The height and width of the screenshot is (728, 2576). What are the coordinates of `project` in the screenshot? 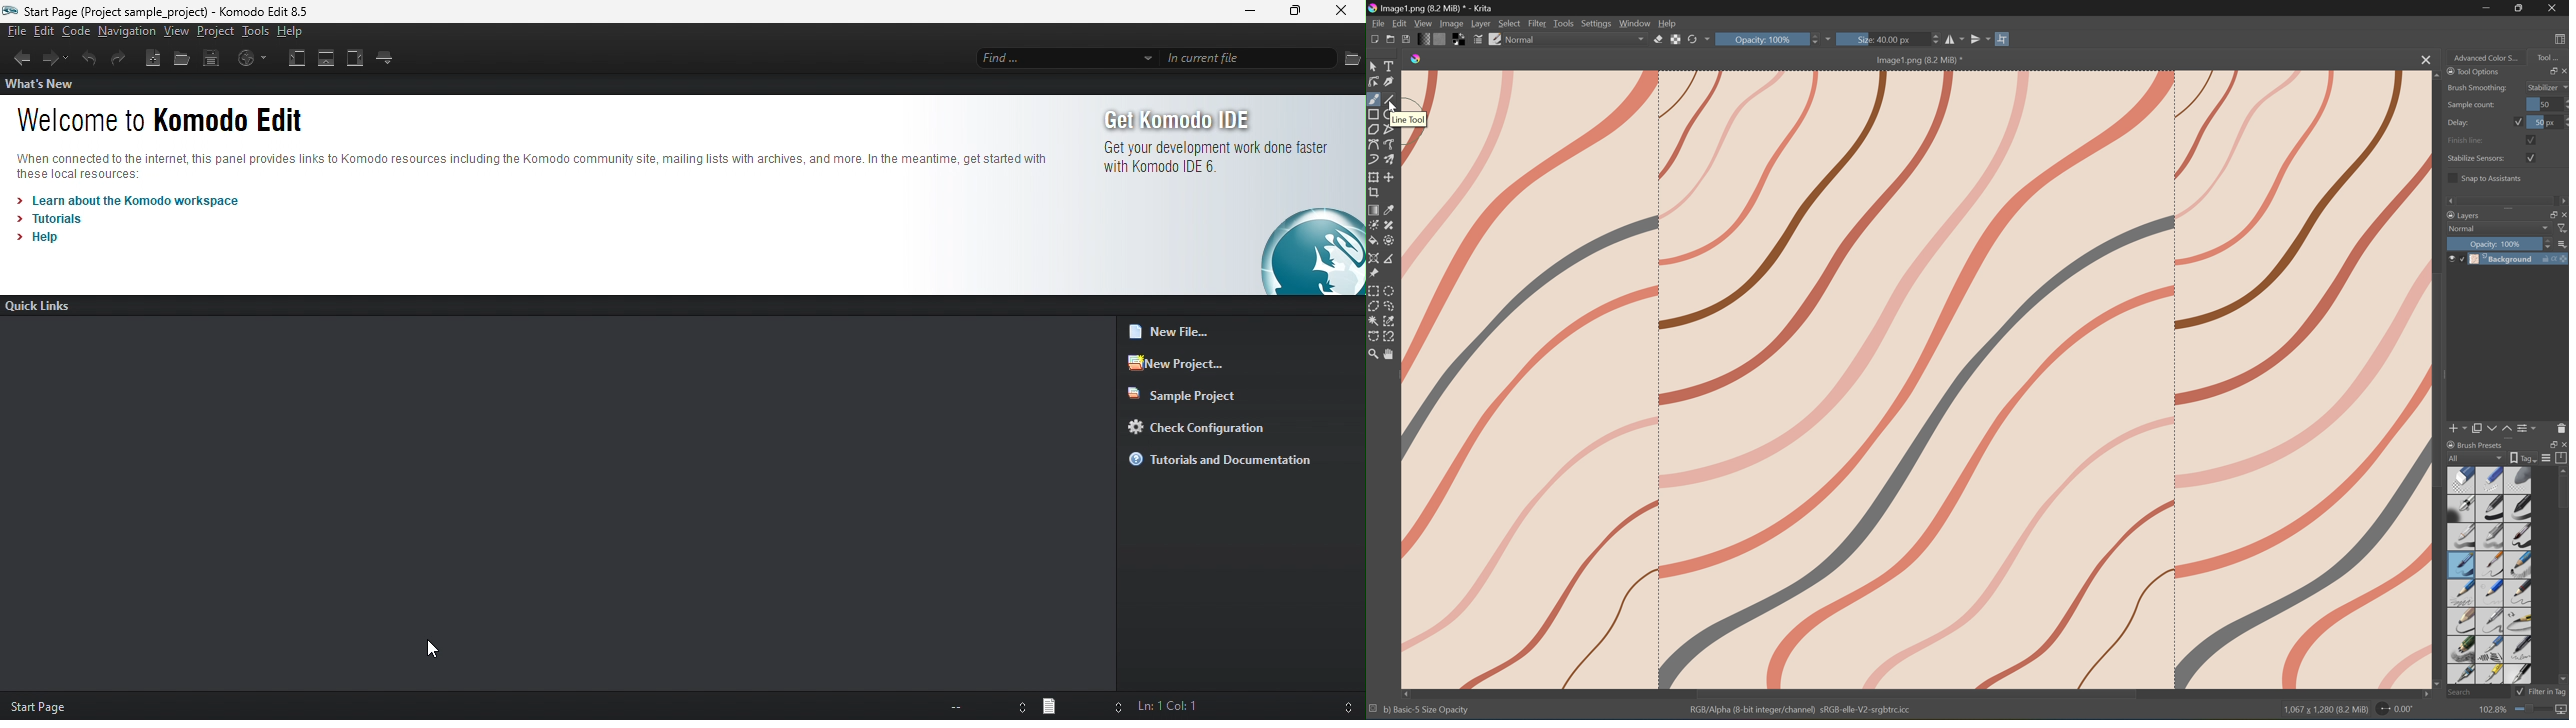 It's located at (216, 30).